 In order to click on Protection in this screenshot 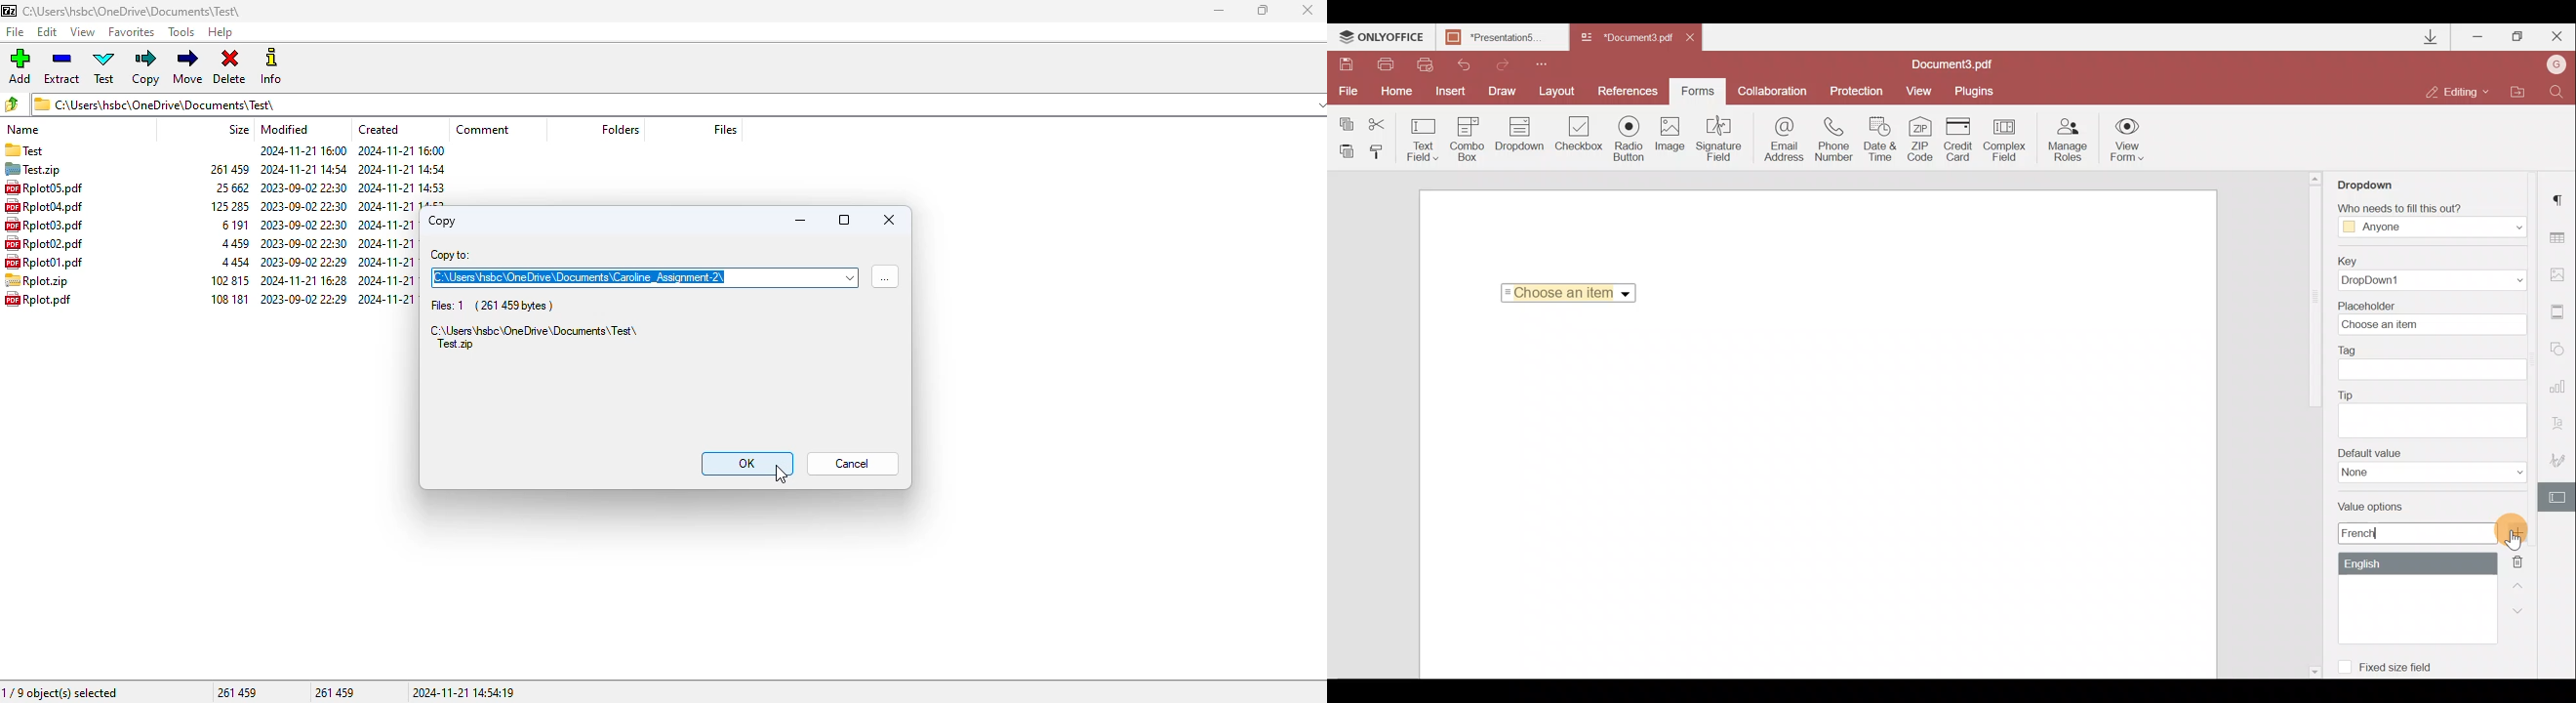, I will do `click(1855, 90)`.